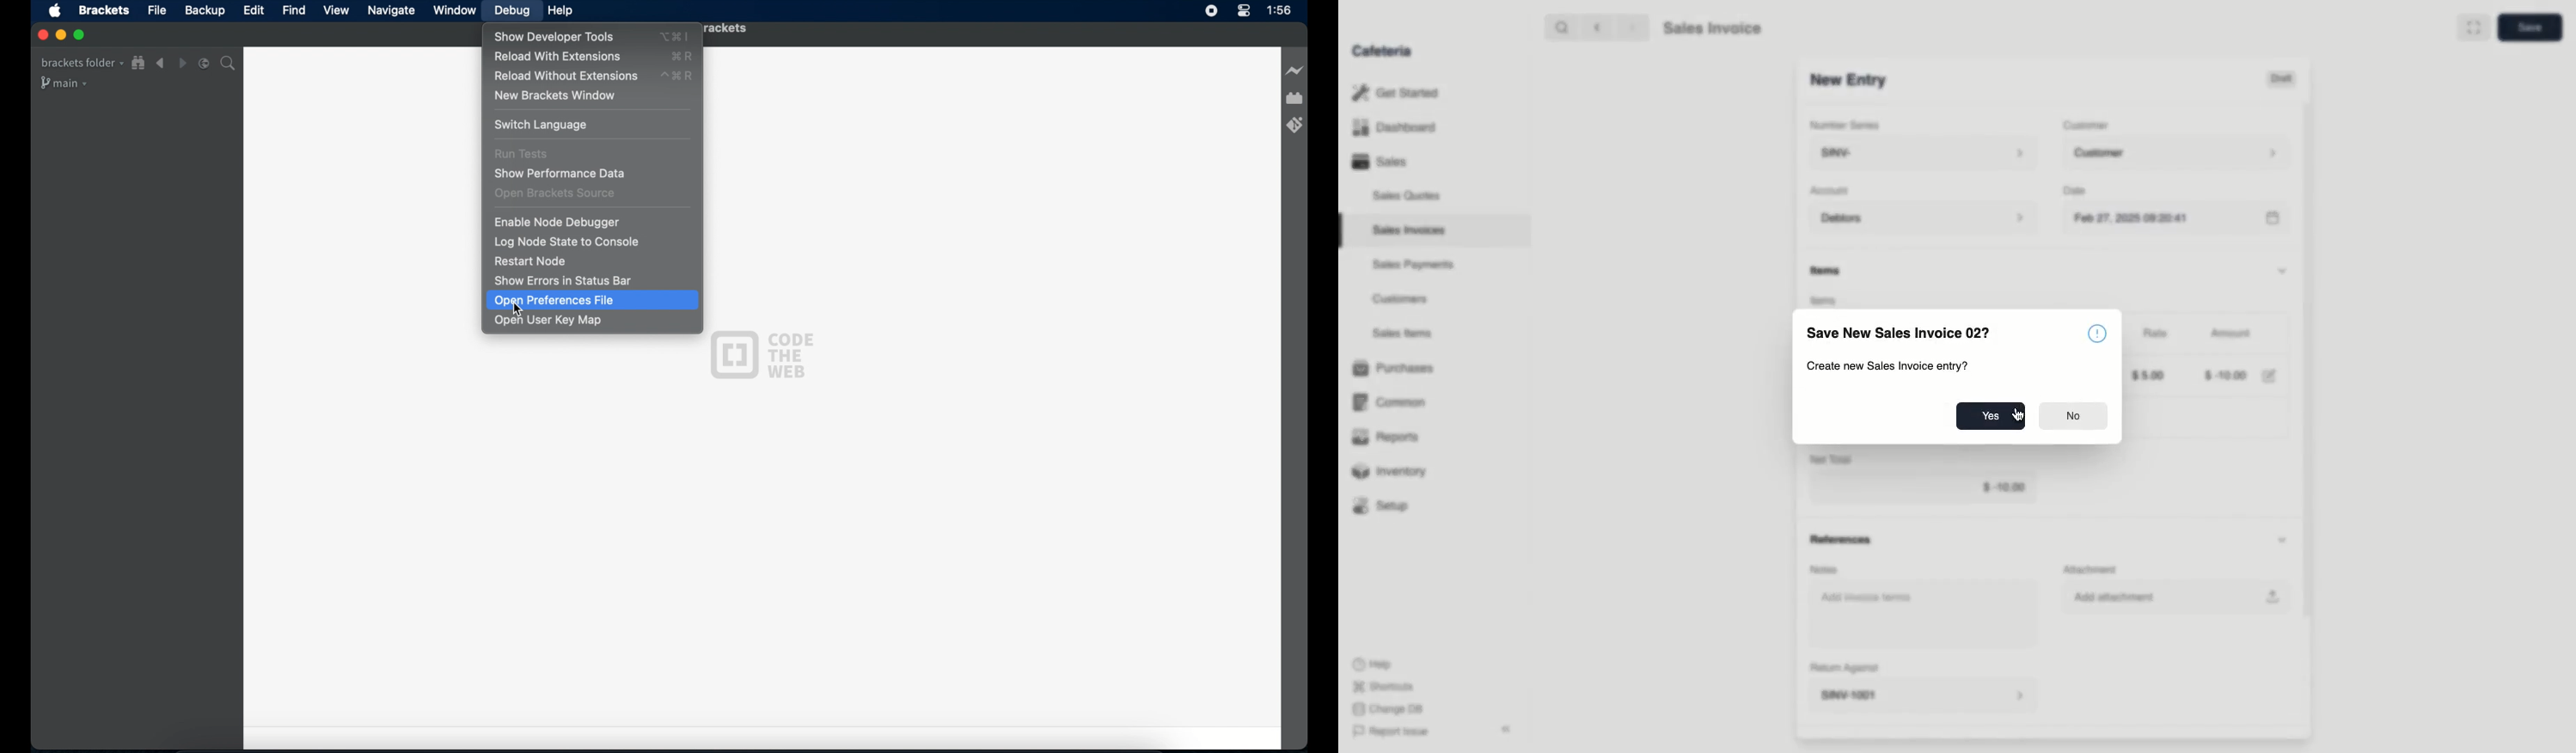 The height and width of the screenshot is (756, 2576). What do you see at coordinates (253, 10) in the screenshot?
I see `edit` at bounding box center [253, 10].